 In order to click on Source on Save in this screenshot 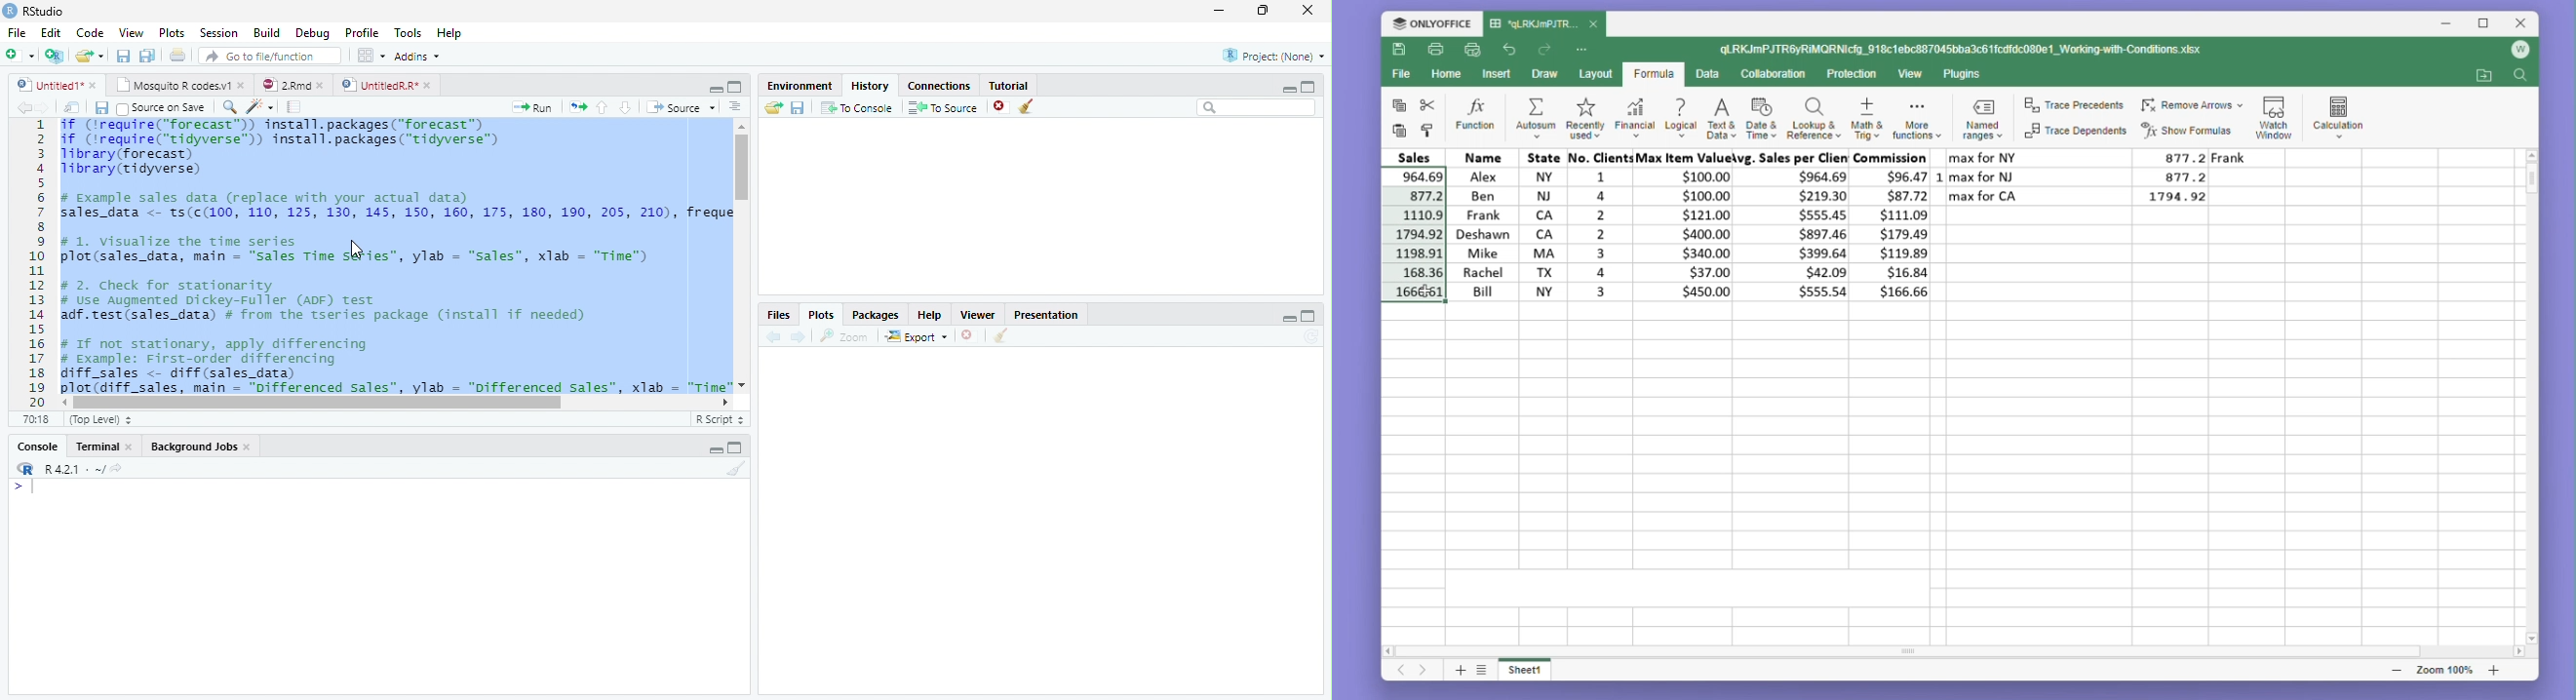, I will do `click(161, 108)`.